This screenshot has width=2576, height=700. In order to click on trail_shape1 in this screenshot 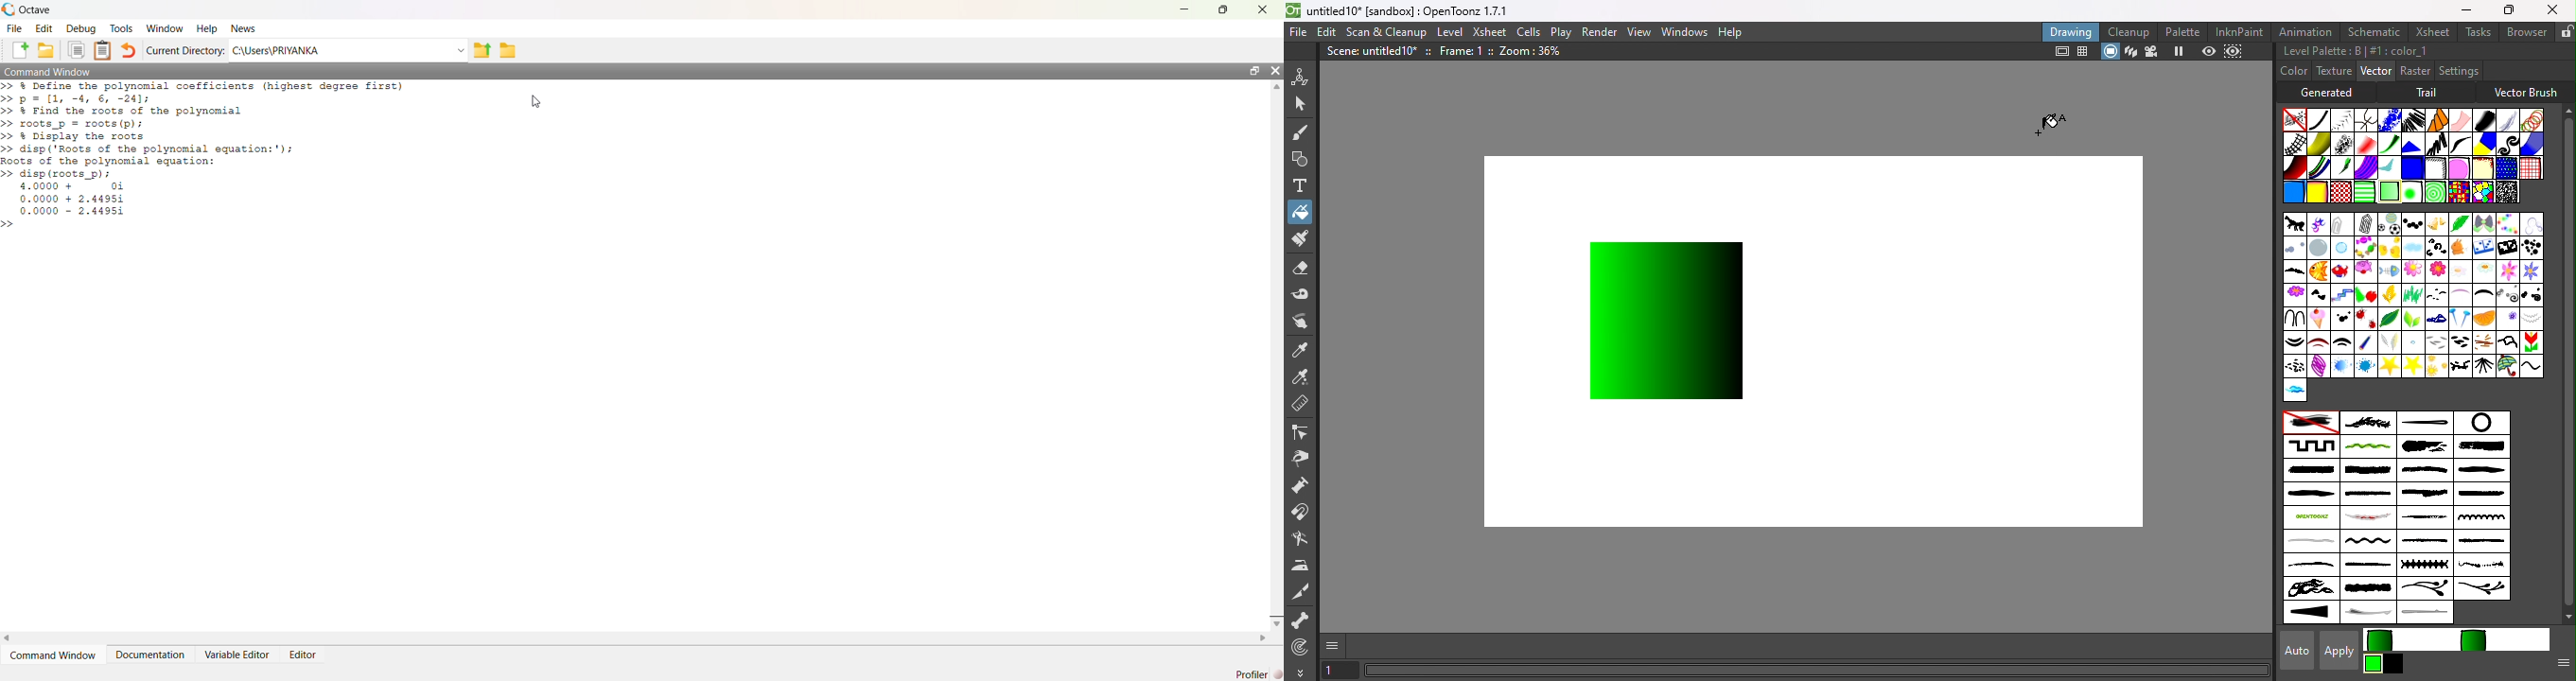, I will do `click(2366, 614)`.